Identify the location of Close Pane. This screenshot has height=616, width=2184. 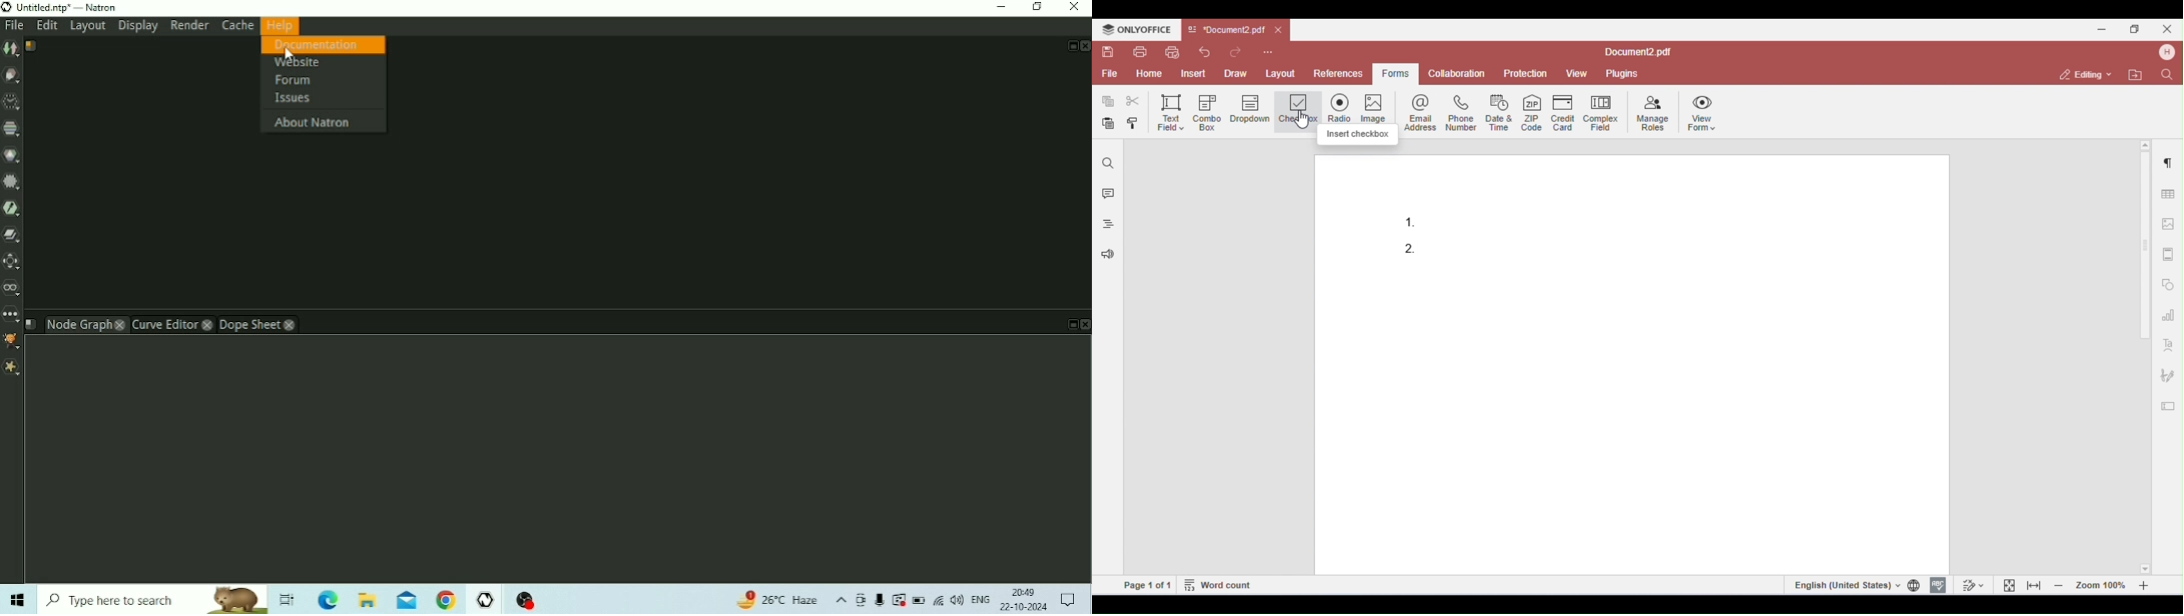
(1085, 324).